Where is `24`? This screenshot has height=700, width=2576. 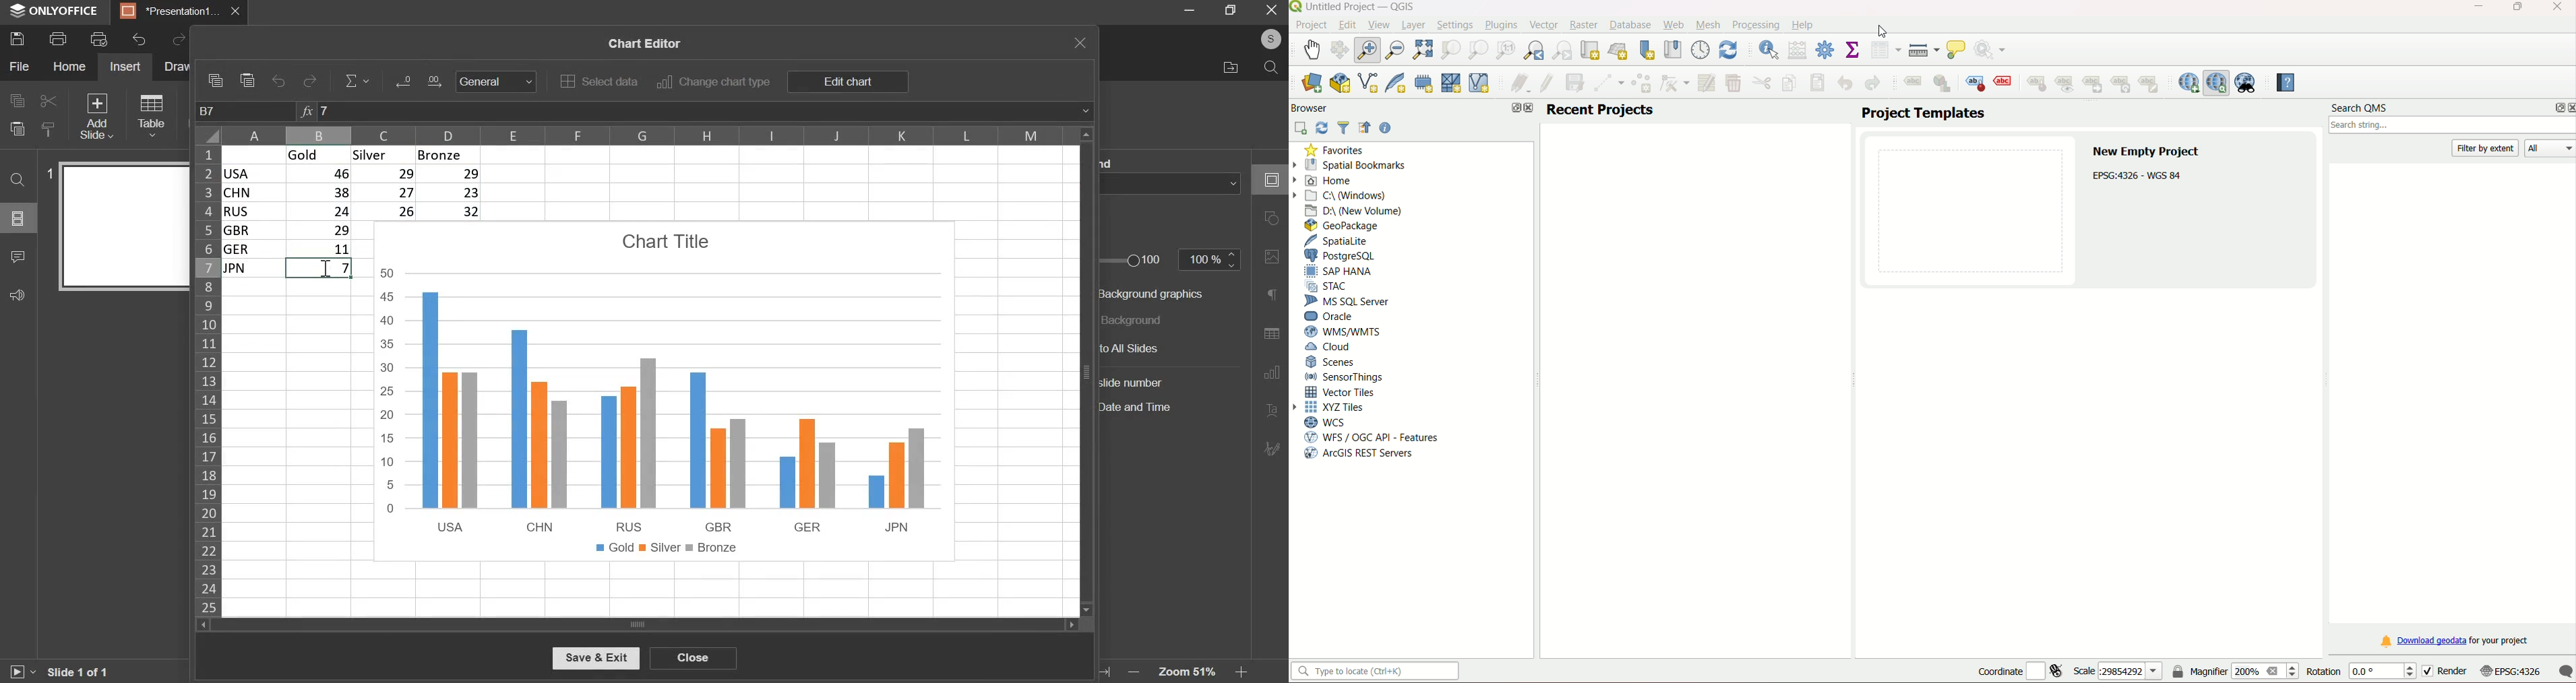
24 is located at coordinates (321, 211).